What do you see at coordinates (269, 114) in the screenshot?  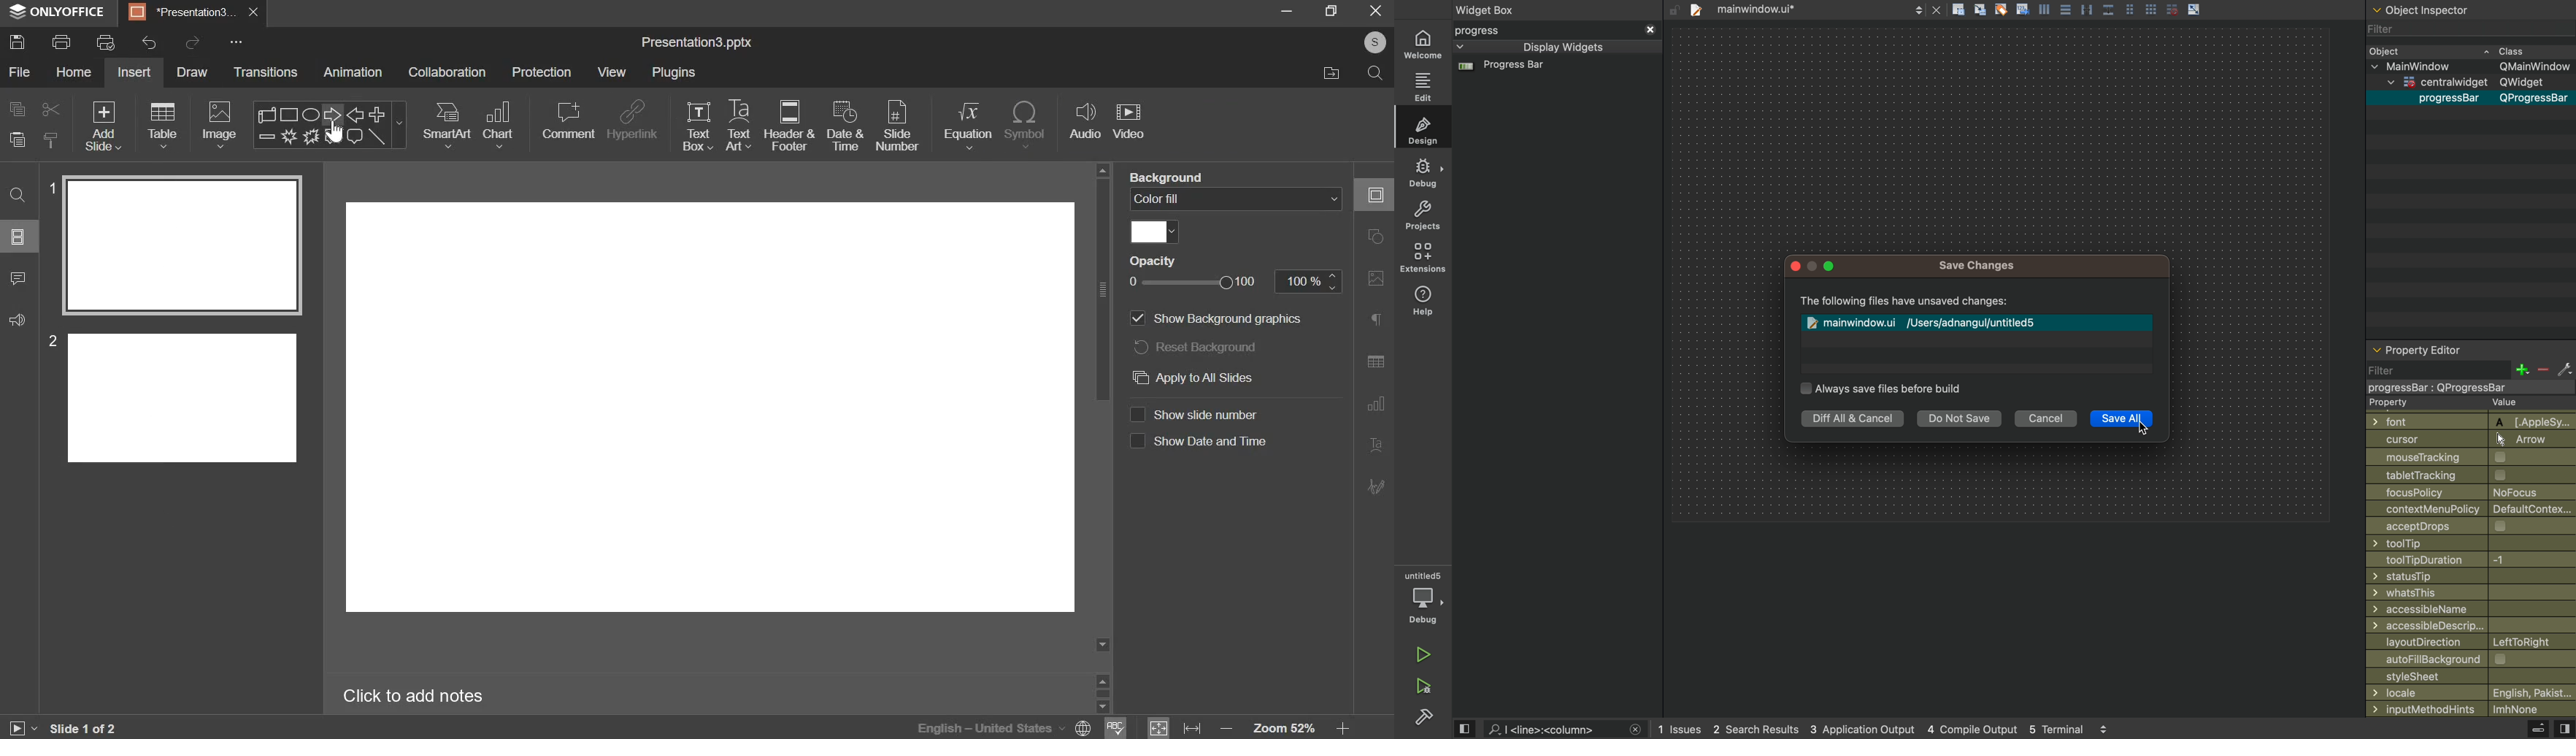 I see `scroll` at bounding box center [269, 114].